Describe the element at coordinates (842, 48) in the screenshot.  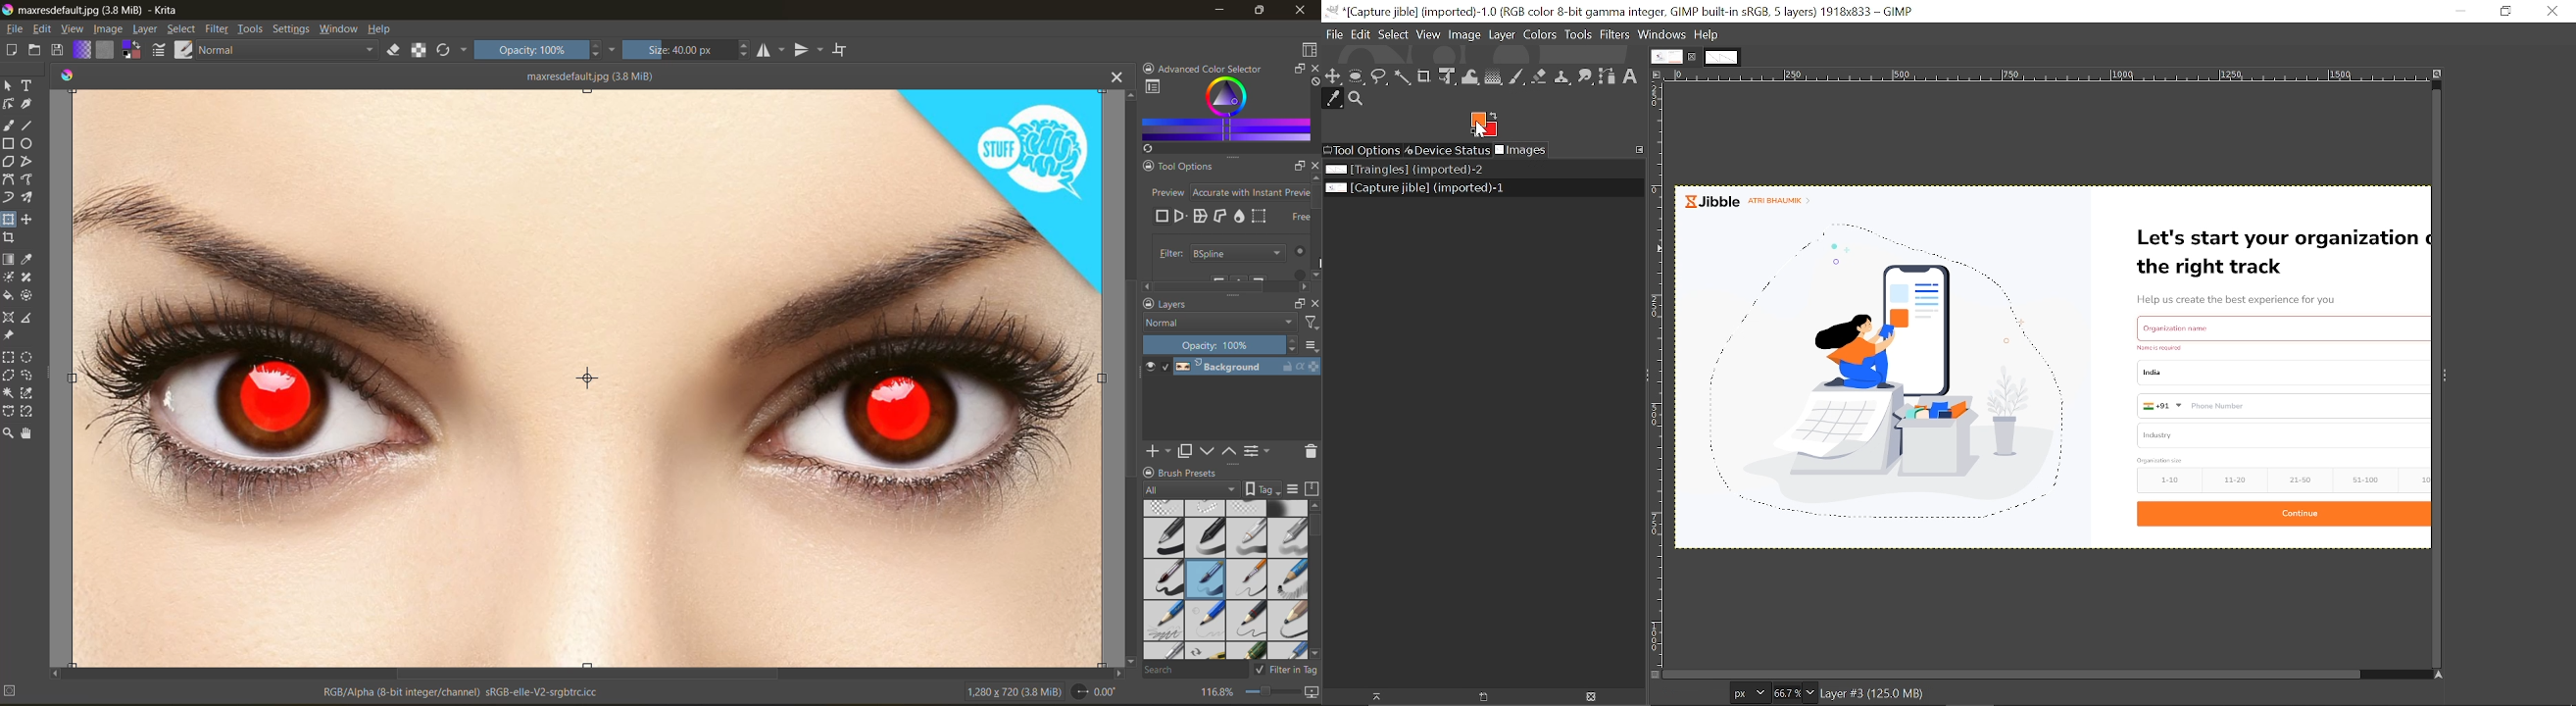
I see `wrap around mode` at that location.